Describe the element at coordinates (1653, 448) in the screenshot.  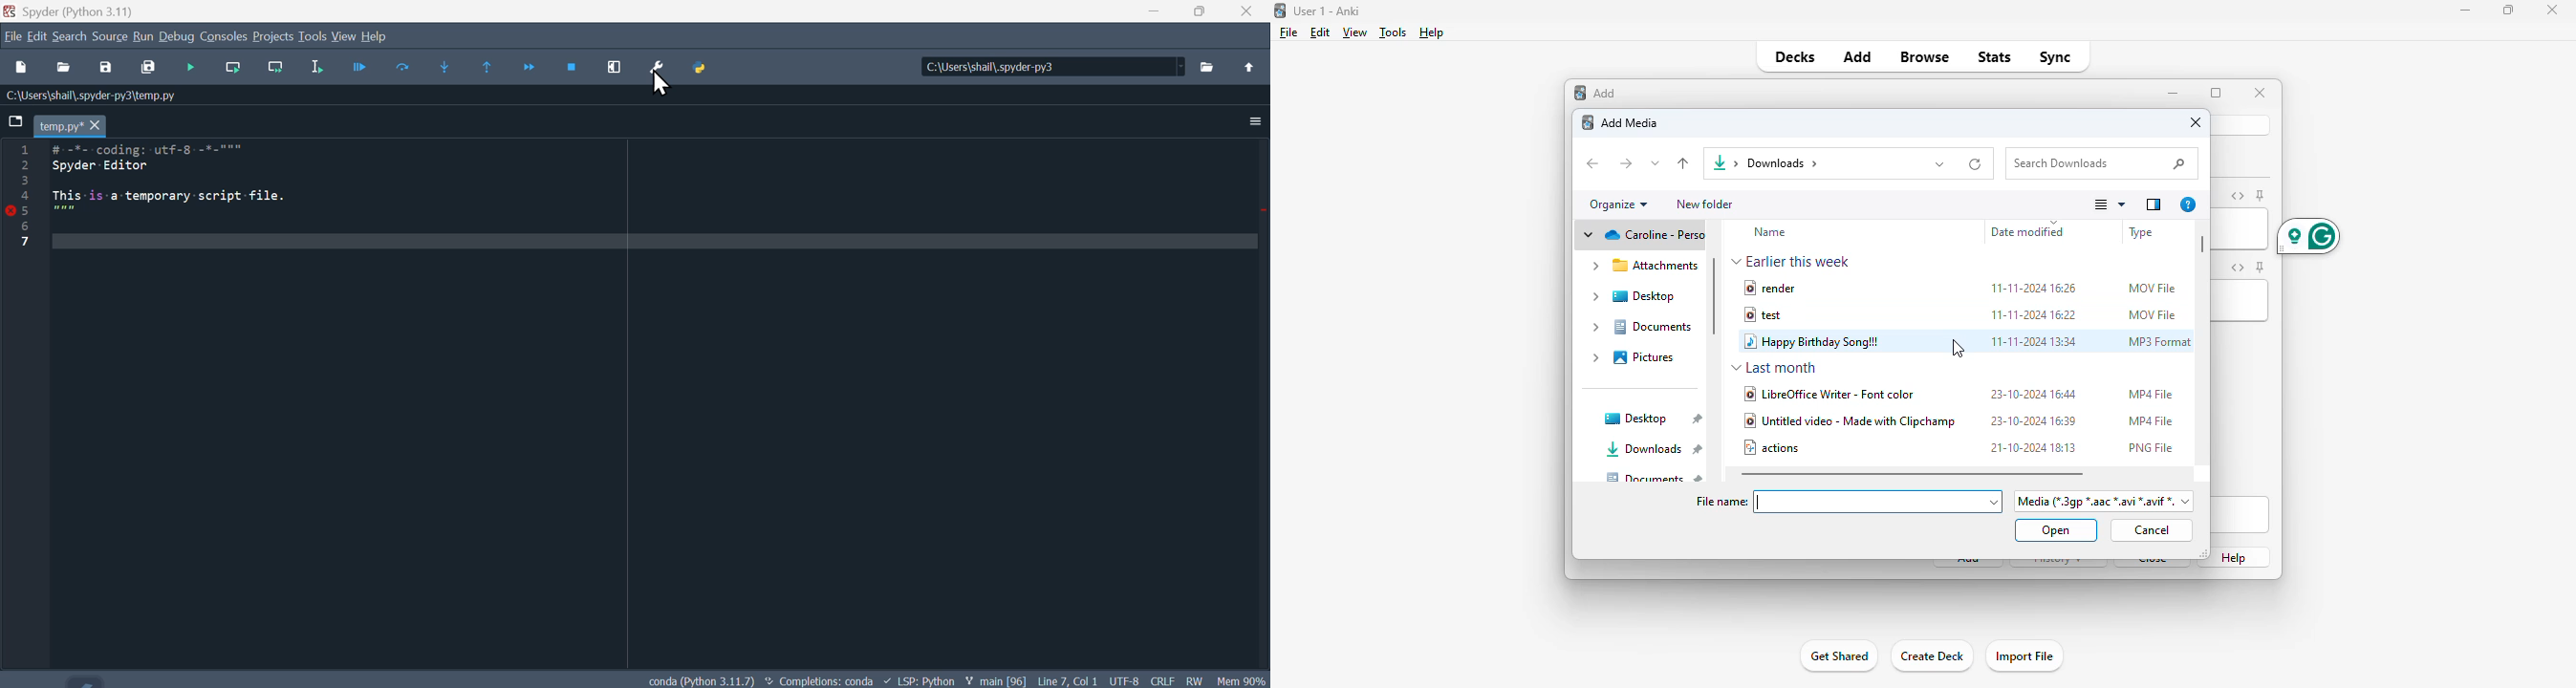
I see `downloads` at that location.